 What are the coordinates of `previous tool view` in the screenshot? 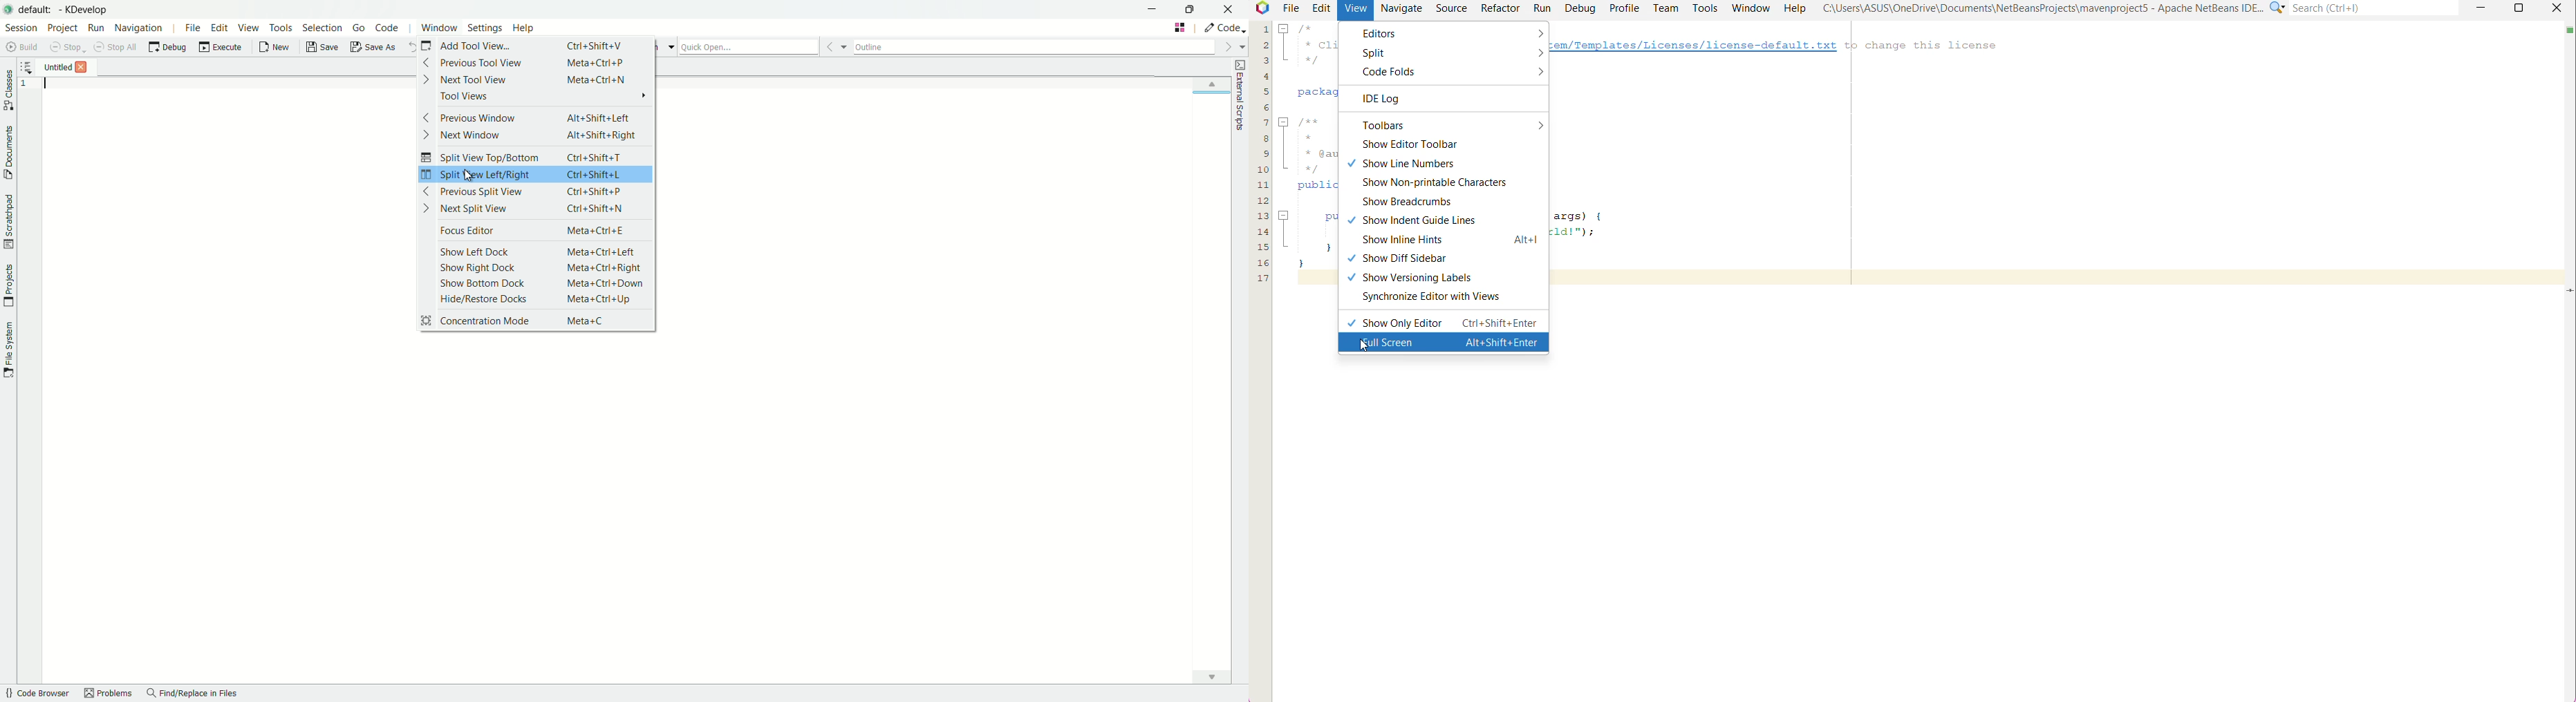 It's located at (482, 63).